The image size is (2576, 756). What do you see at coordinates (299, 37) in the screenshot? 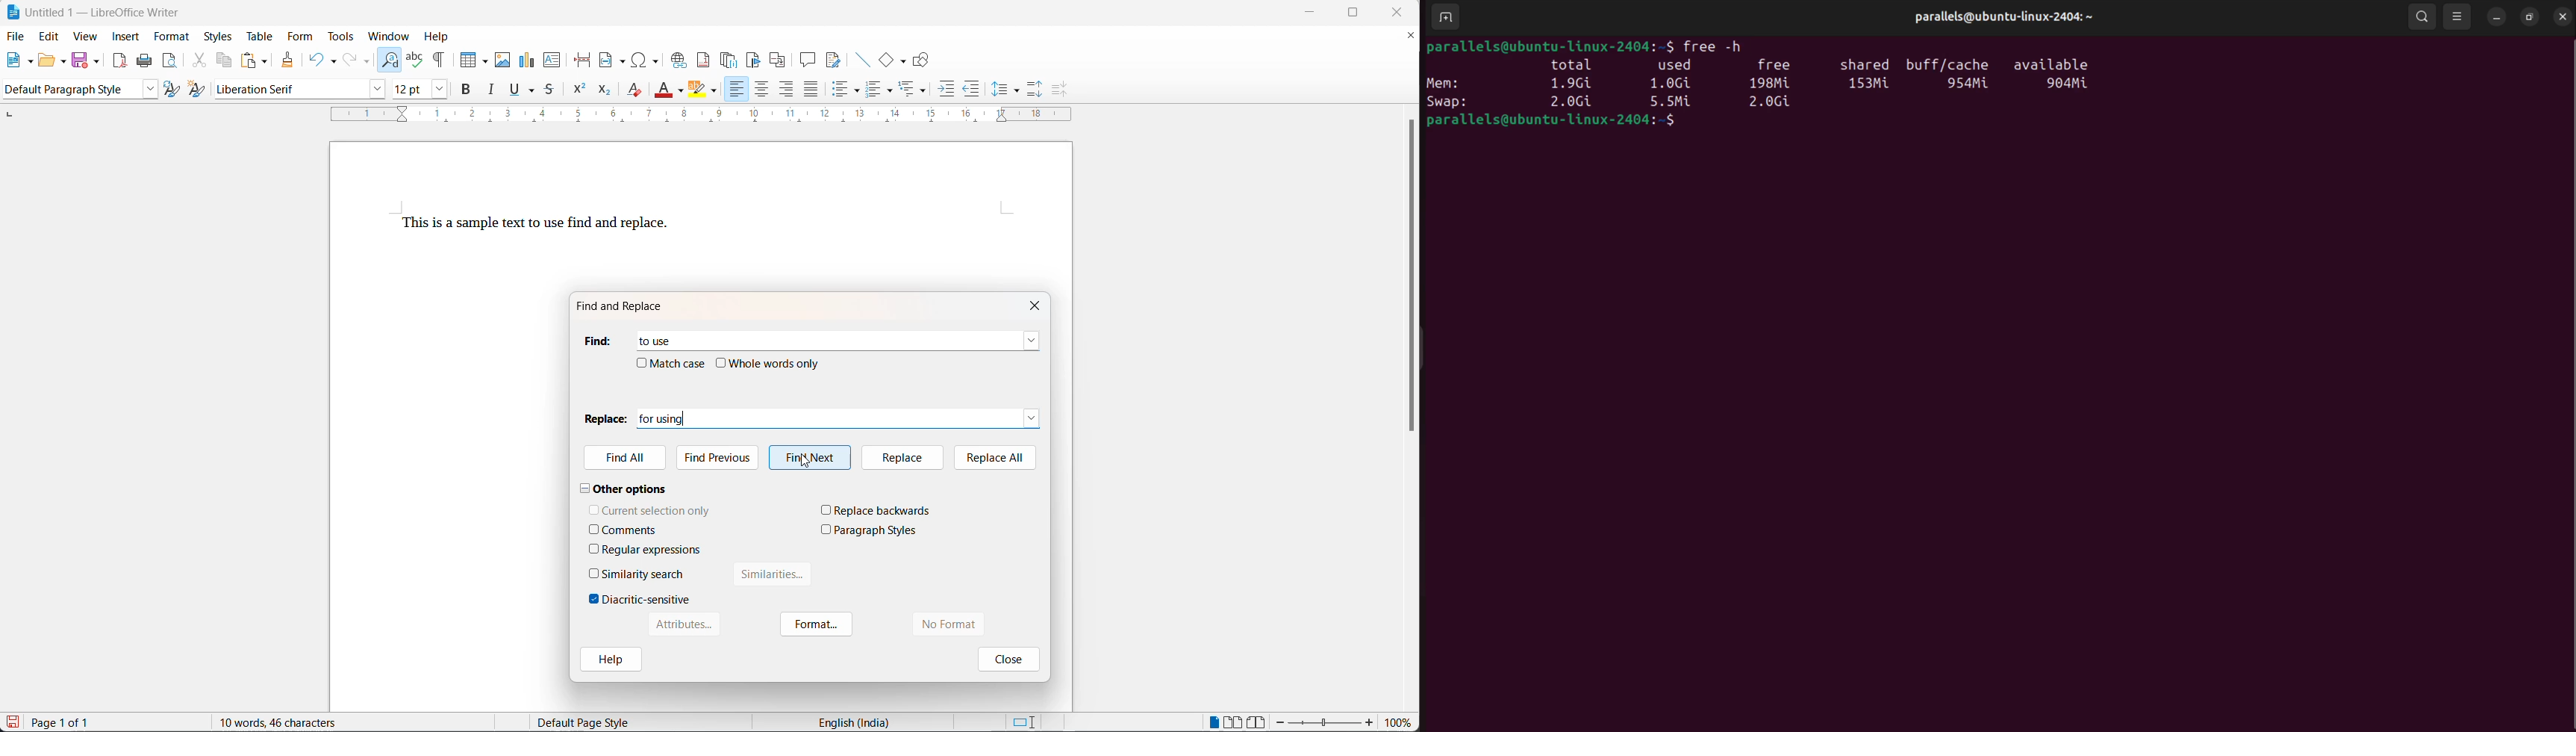
I see `form` at bounding box center [299, 37].